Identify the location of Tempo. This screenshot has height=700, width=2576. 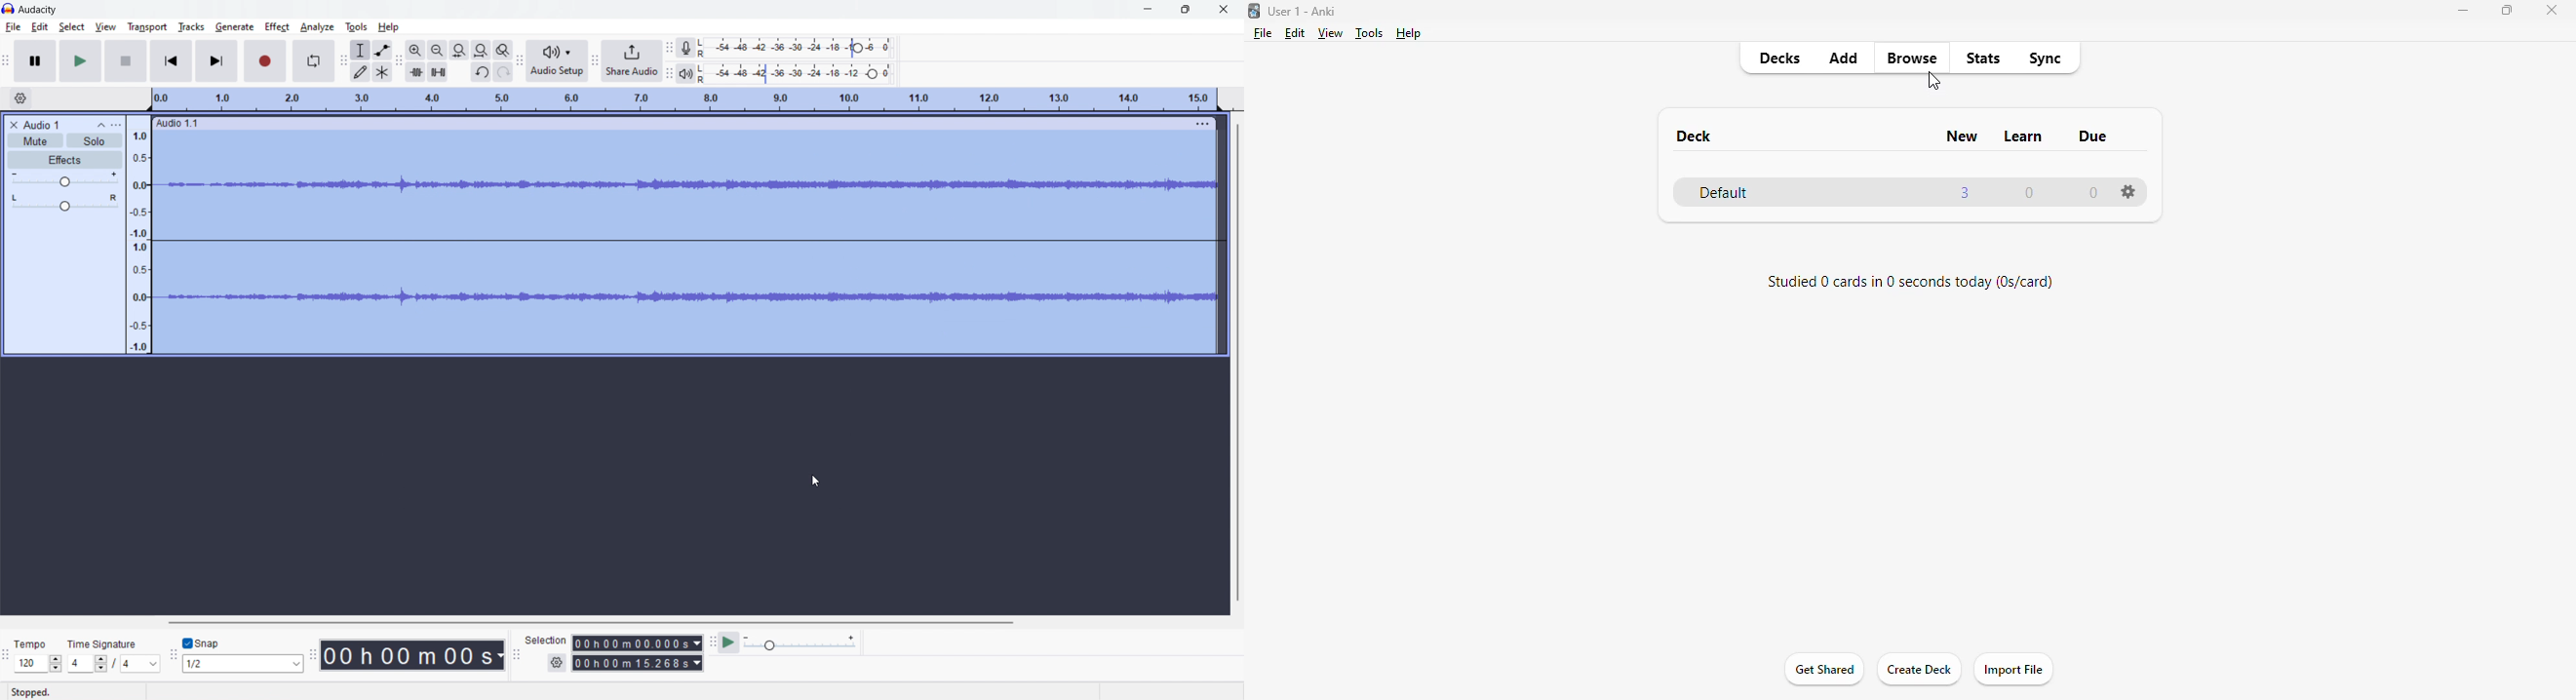
(34, 640).